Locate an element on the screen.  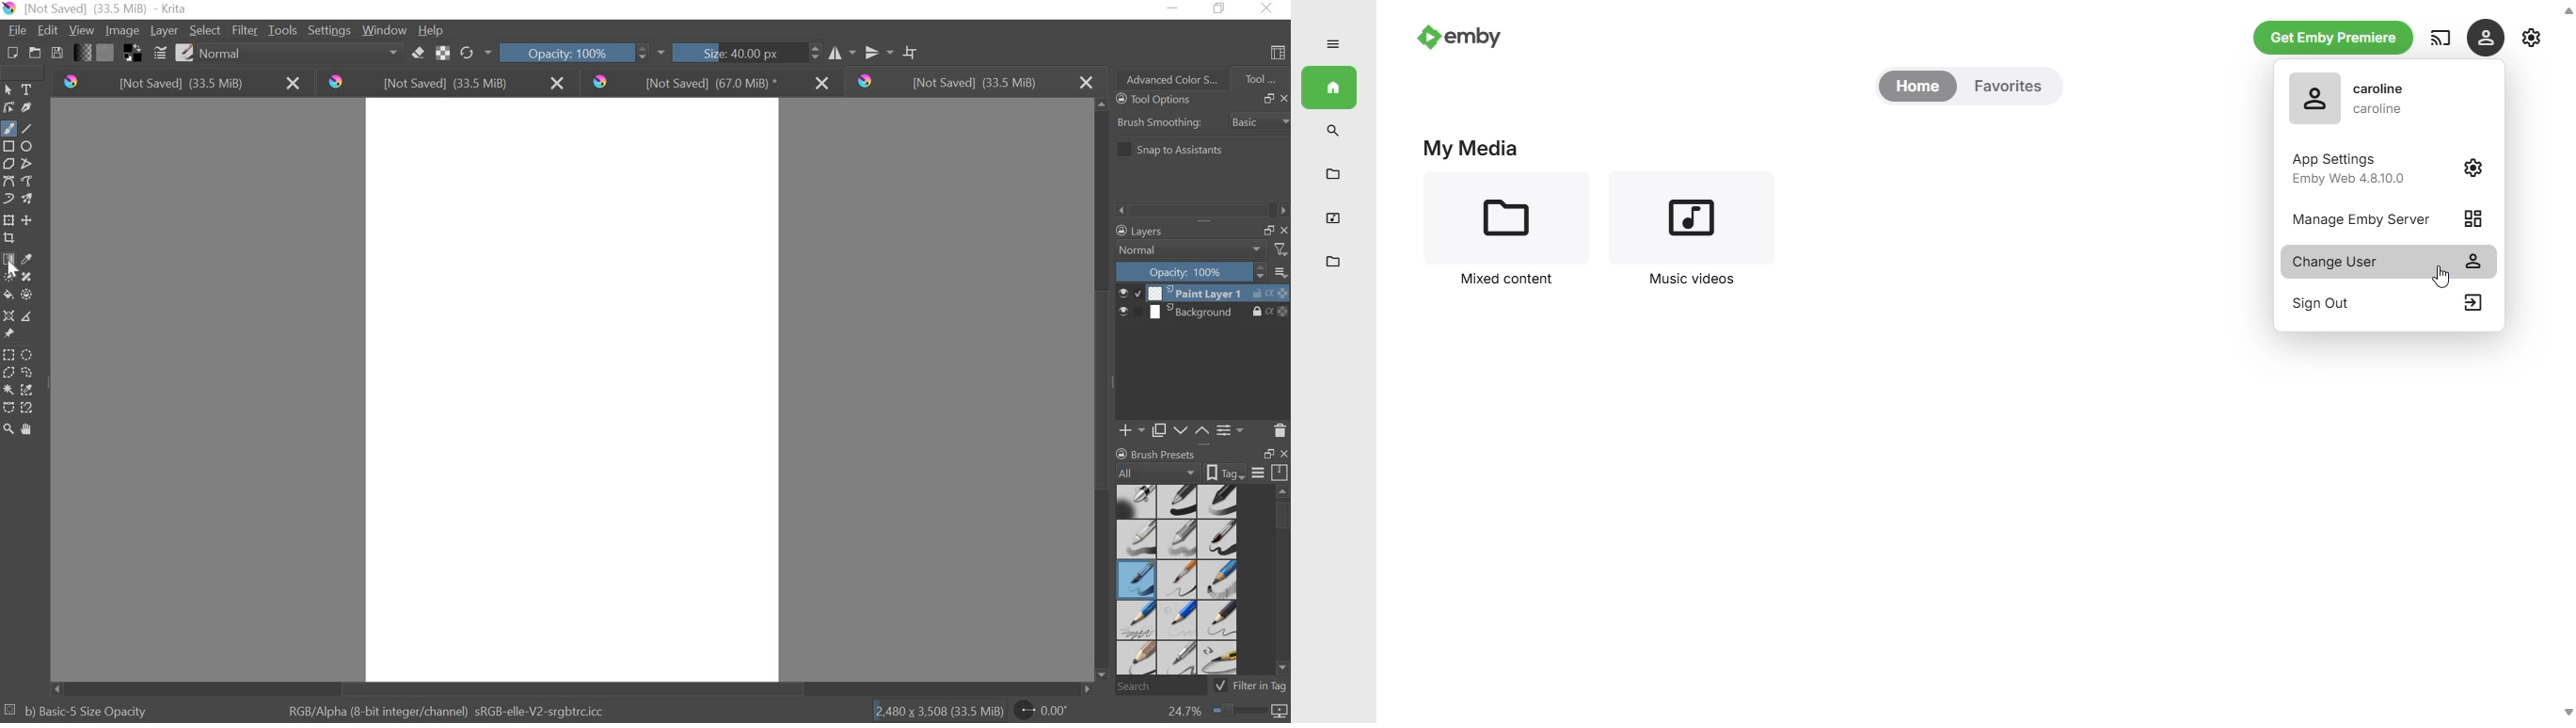
TOOLS OPTIONS is located at coordinates (1152, 100).